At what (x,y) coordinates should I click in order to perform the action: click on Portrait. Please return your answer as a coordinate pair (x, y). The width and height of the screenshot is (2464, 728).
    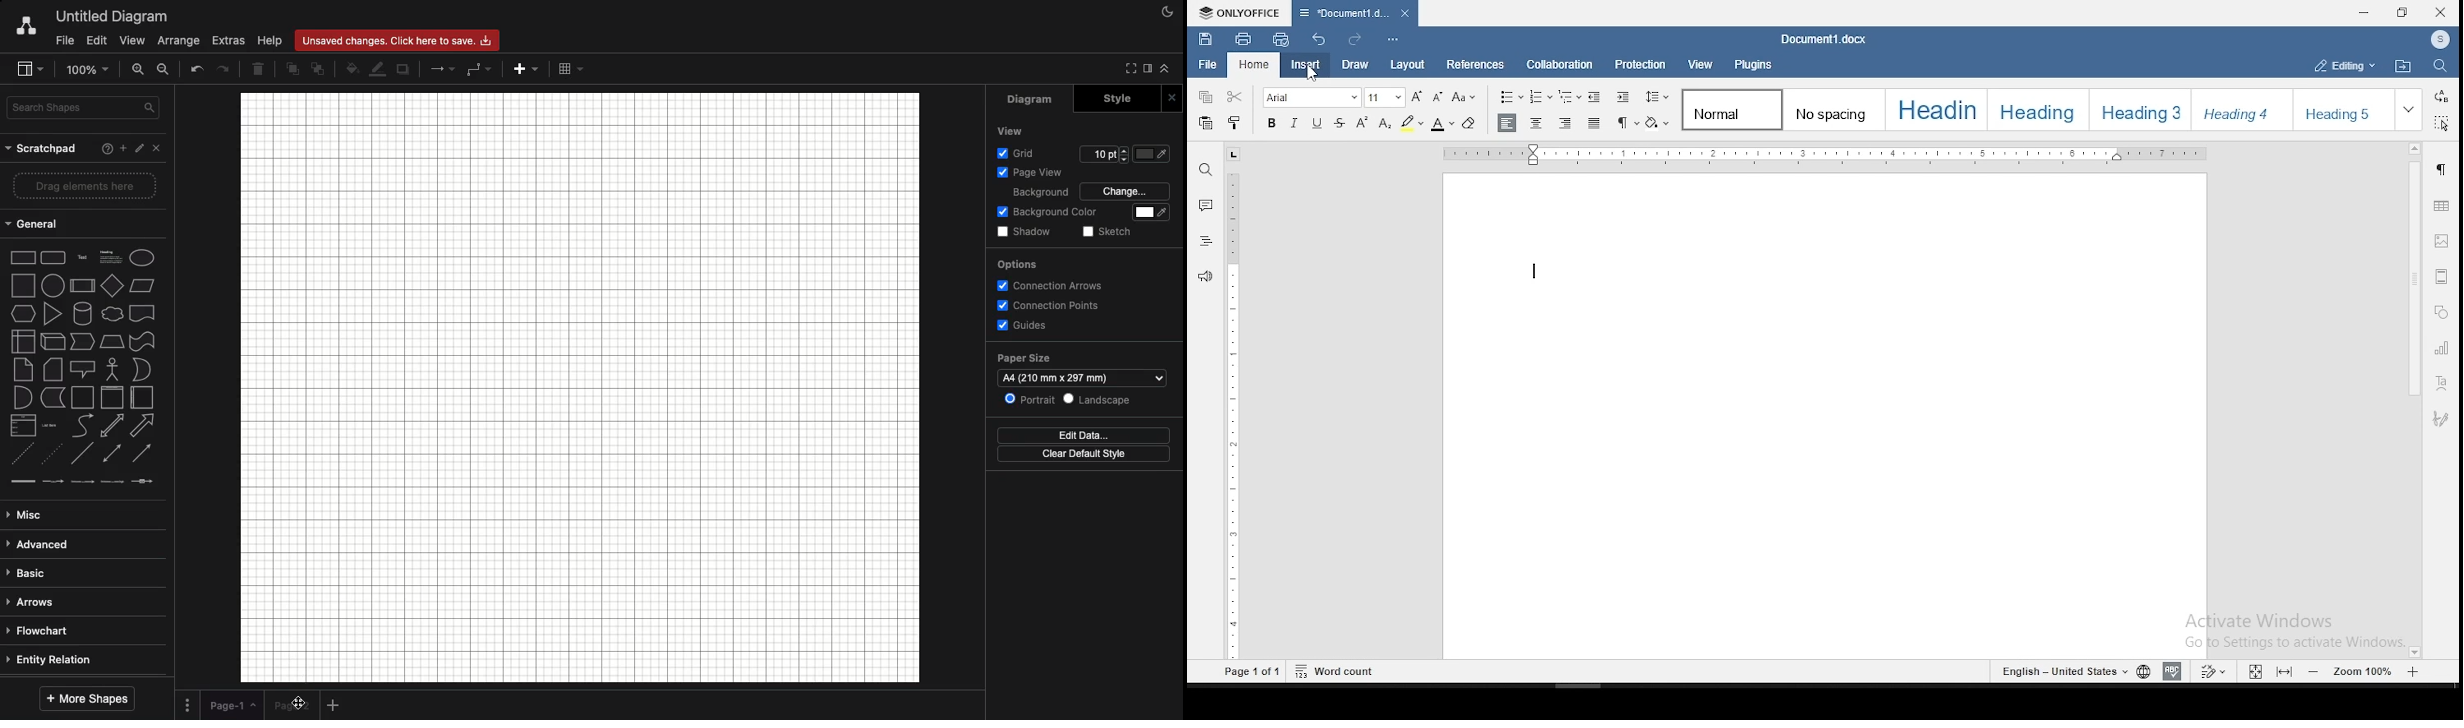
    Looking at the image, I should click on (1029, 399).